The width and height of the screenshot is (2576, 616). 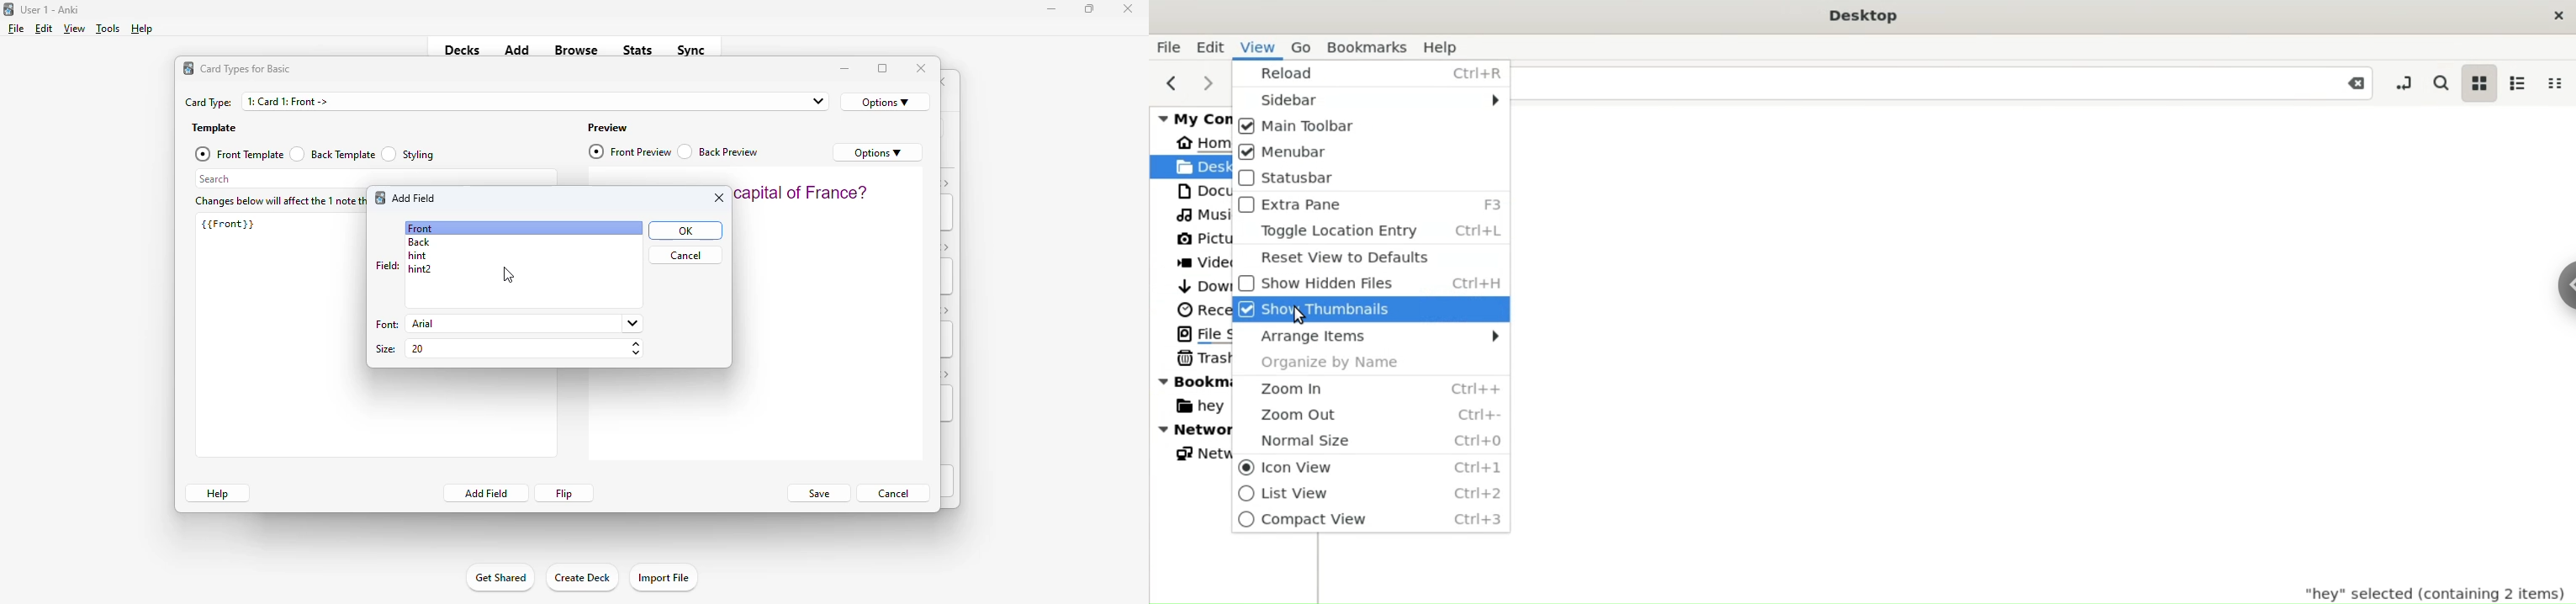 What do you see at coordinates (524, 347) in the screenshot?
I see `20` at bounding box center [524, 347].